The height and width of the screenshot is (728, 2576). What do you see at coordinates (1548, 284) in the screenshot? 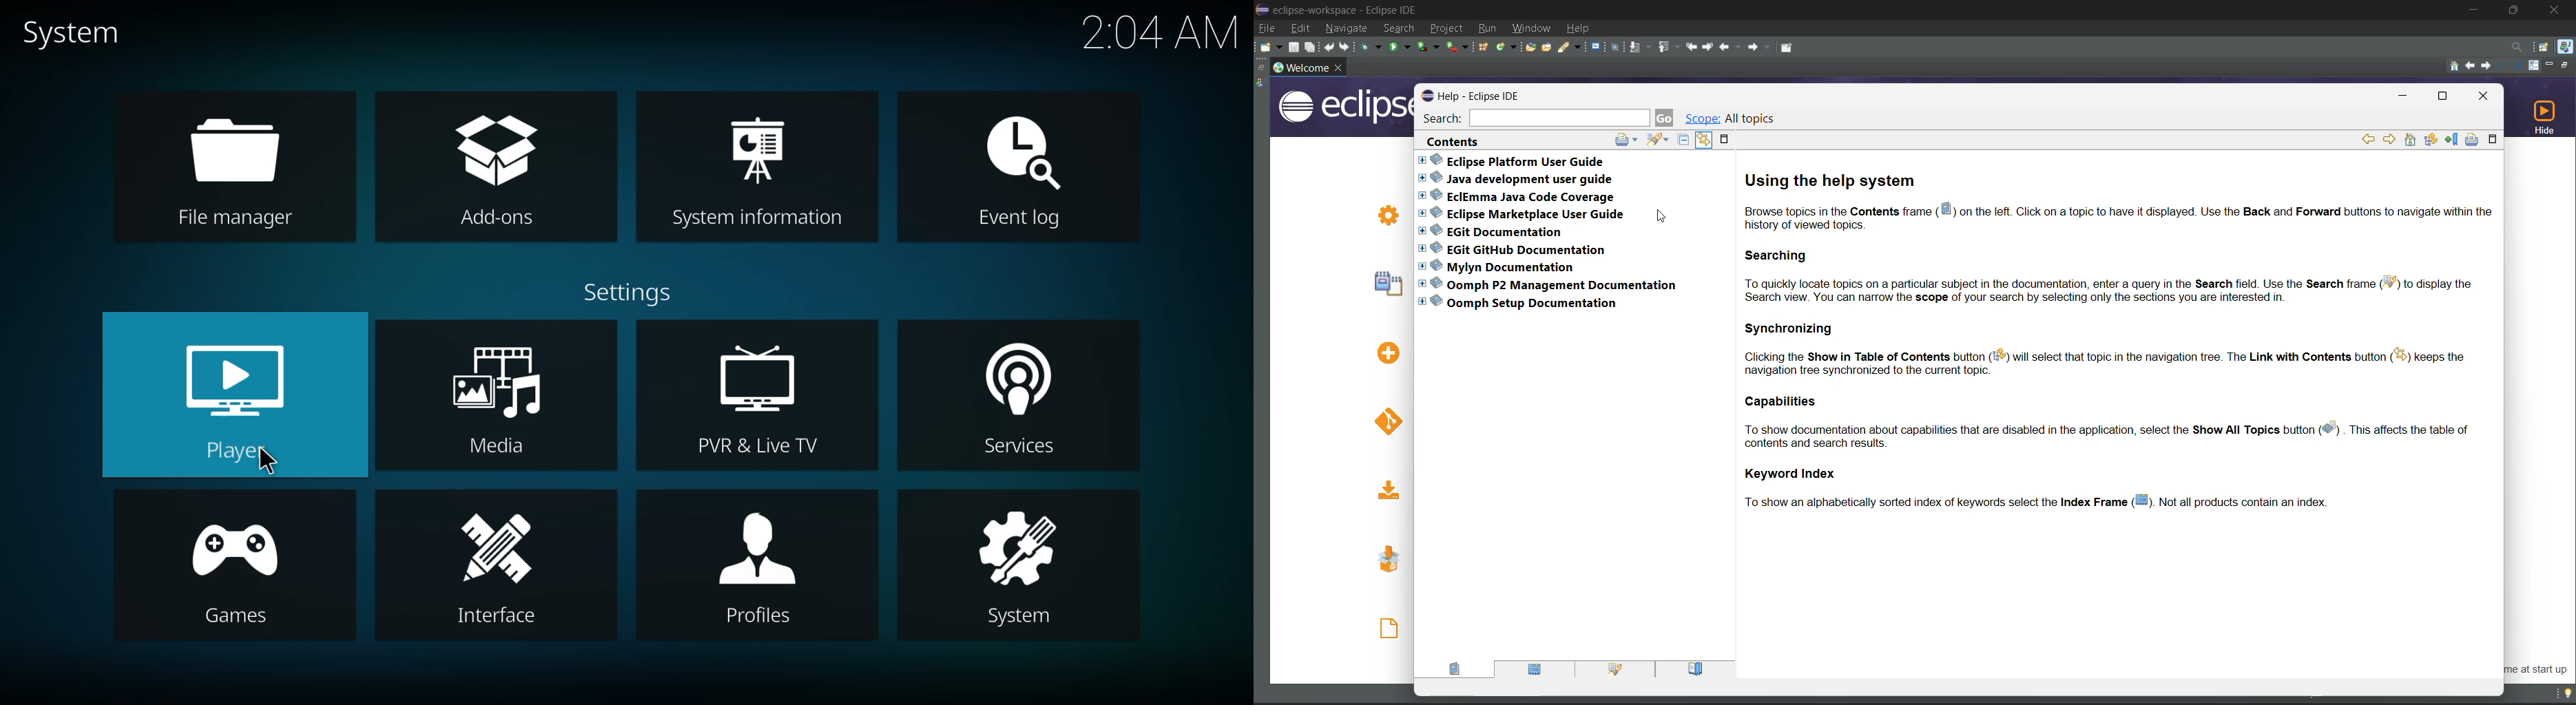
I see `Oomph P2 management documentation` at bounding box center [1548, 284].